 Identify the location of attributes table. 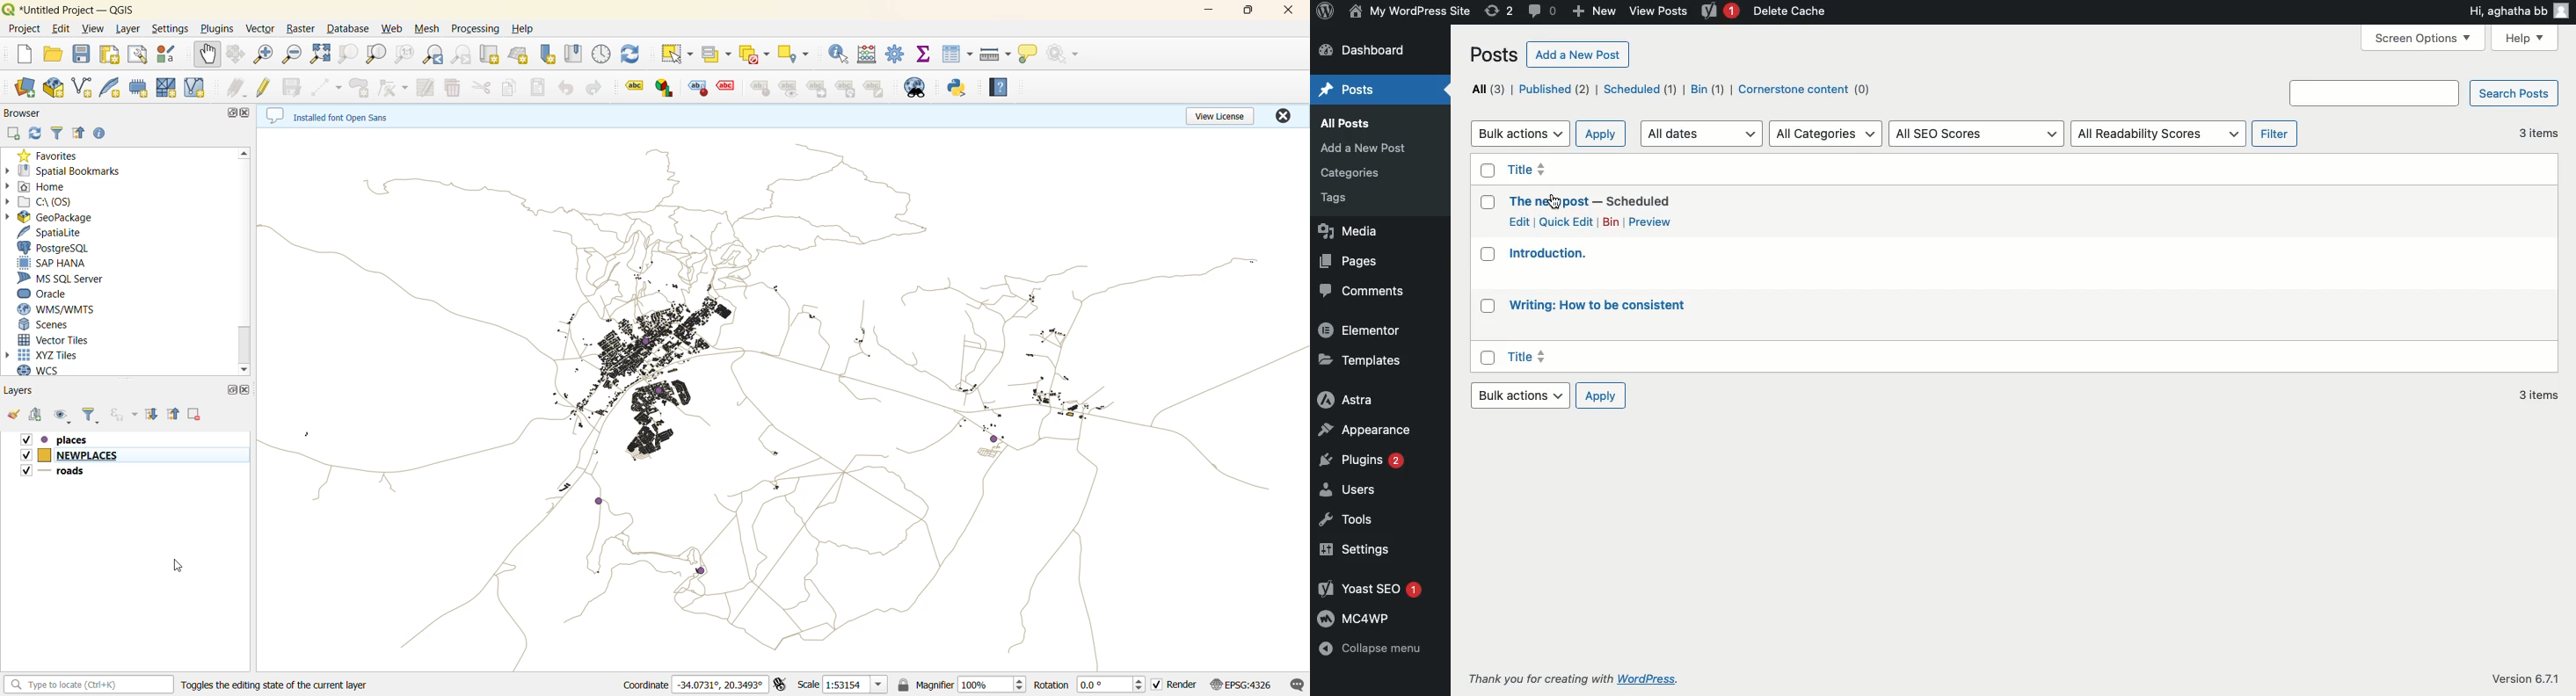
(957, 54).